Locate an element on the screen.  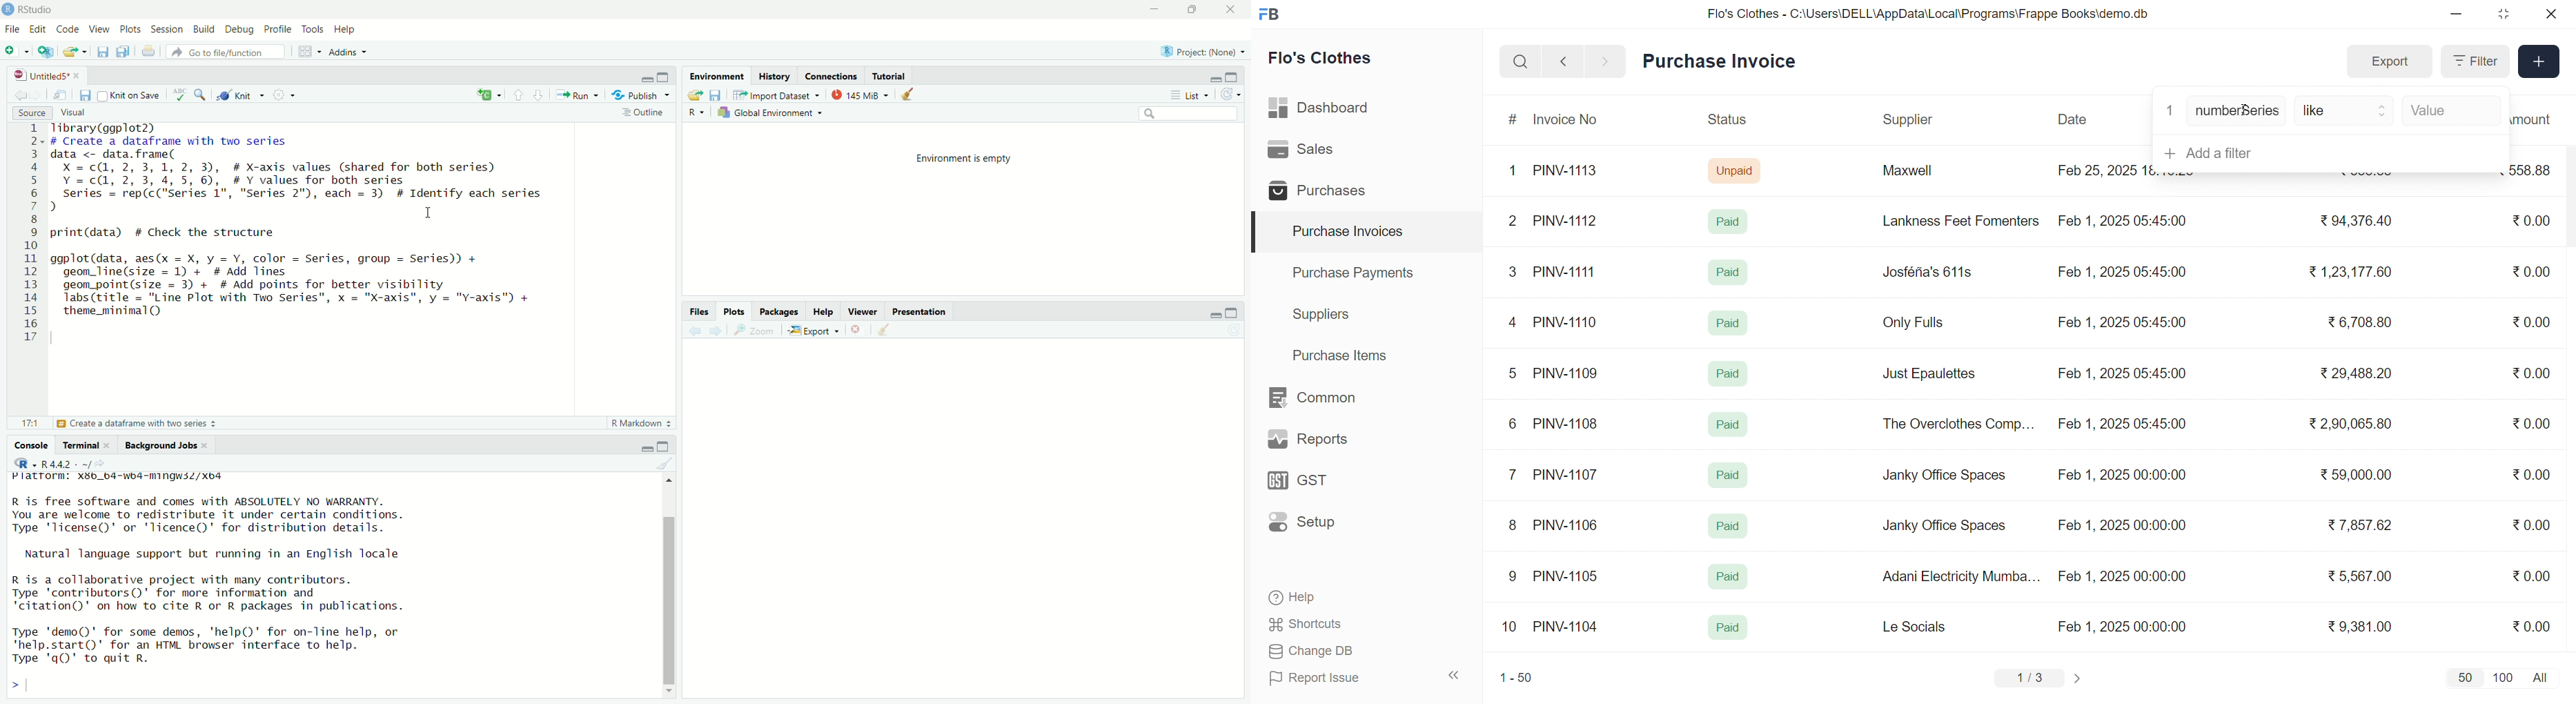
Knit is located at coordinates (242, 96).